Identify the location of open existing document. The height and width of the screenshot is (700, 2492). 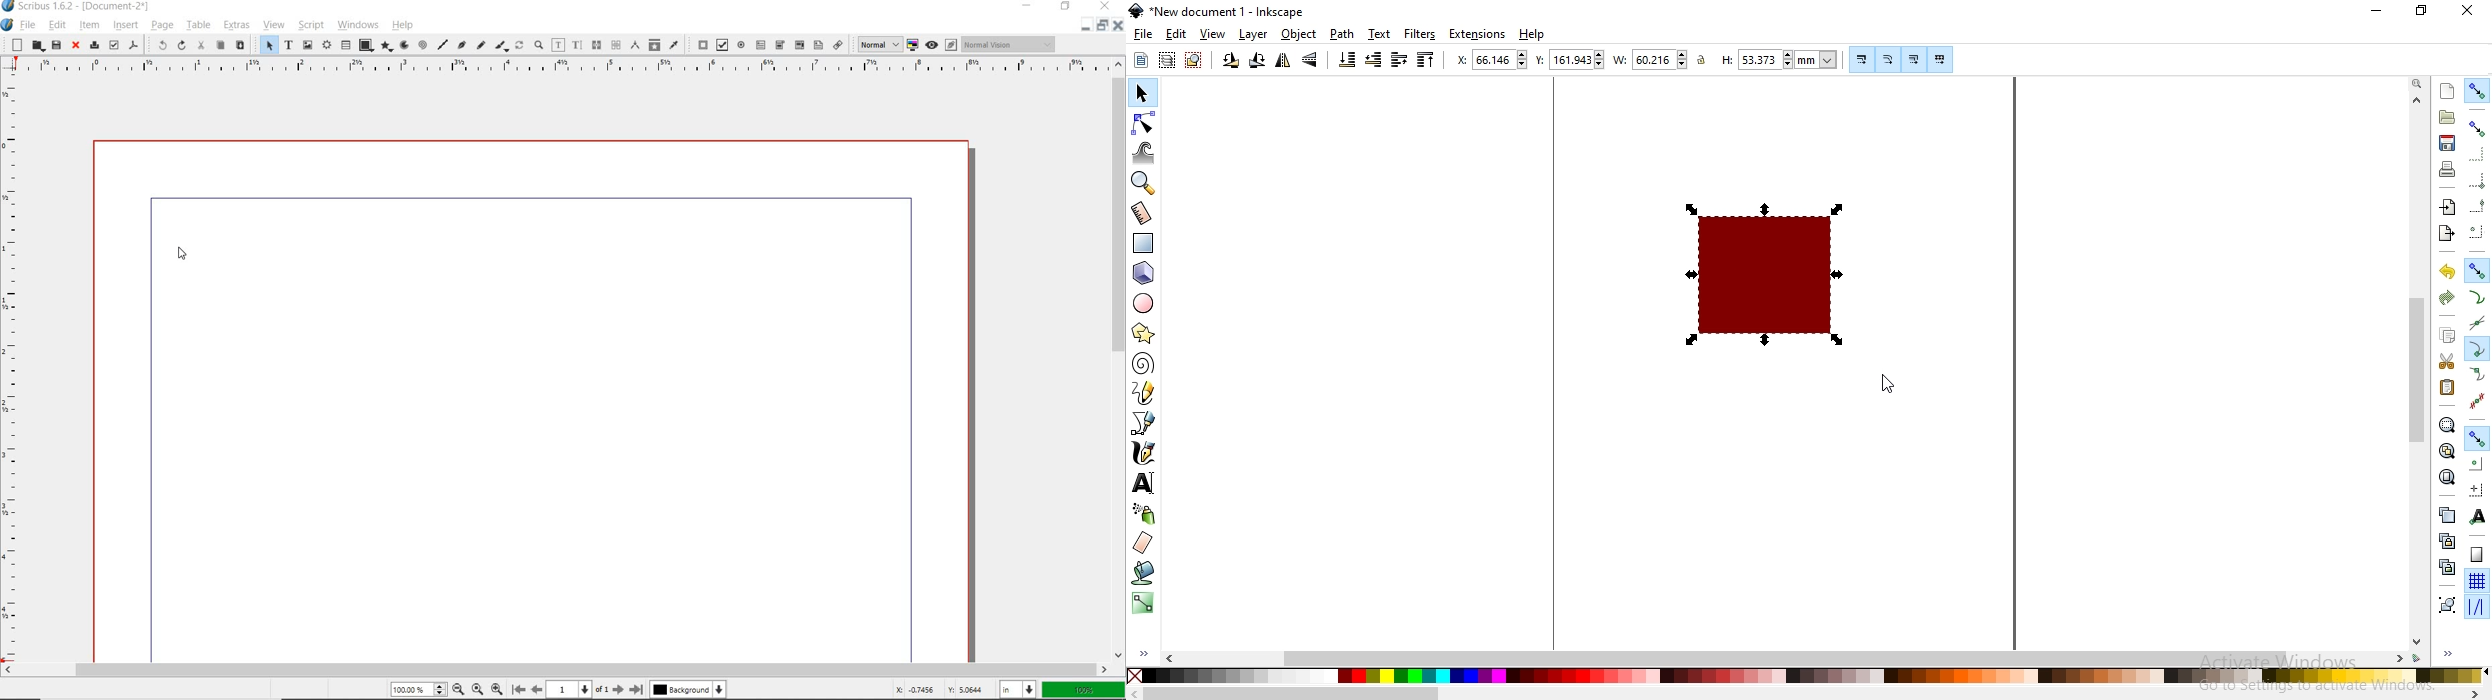
(2447, 117).